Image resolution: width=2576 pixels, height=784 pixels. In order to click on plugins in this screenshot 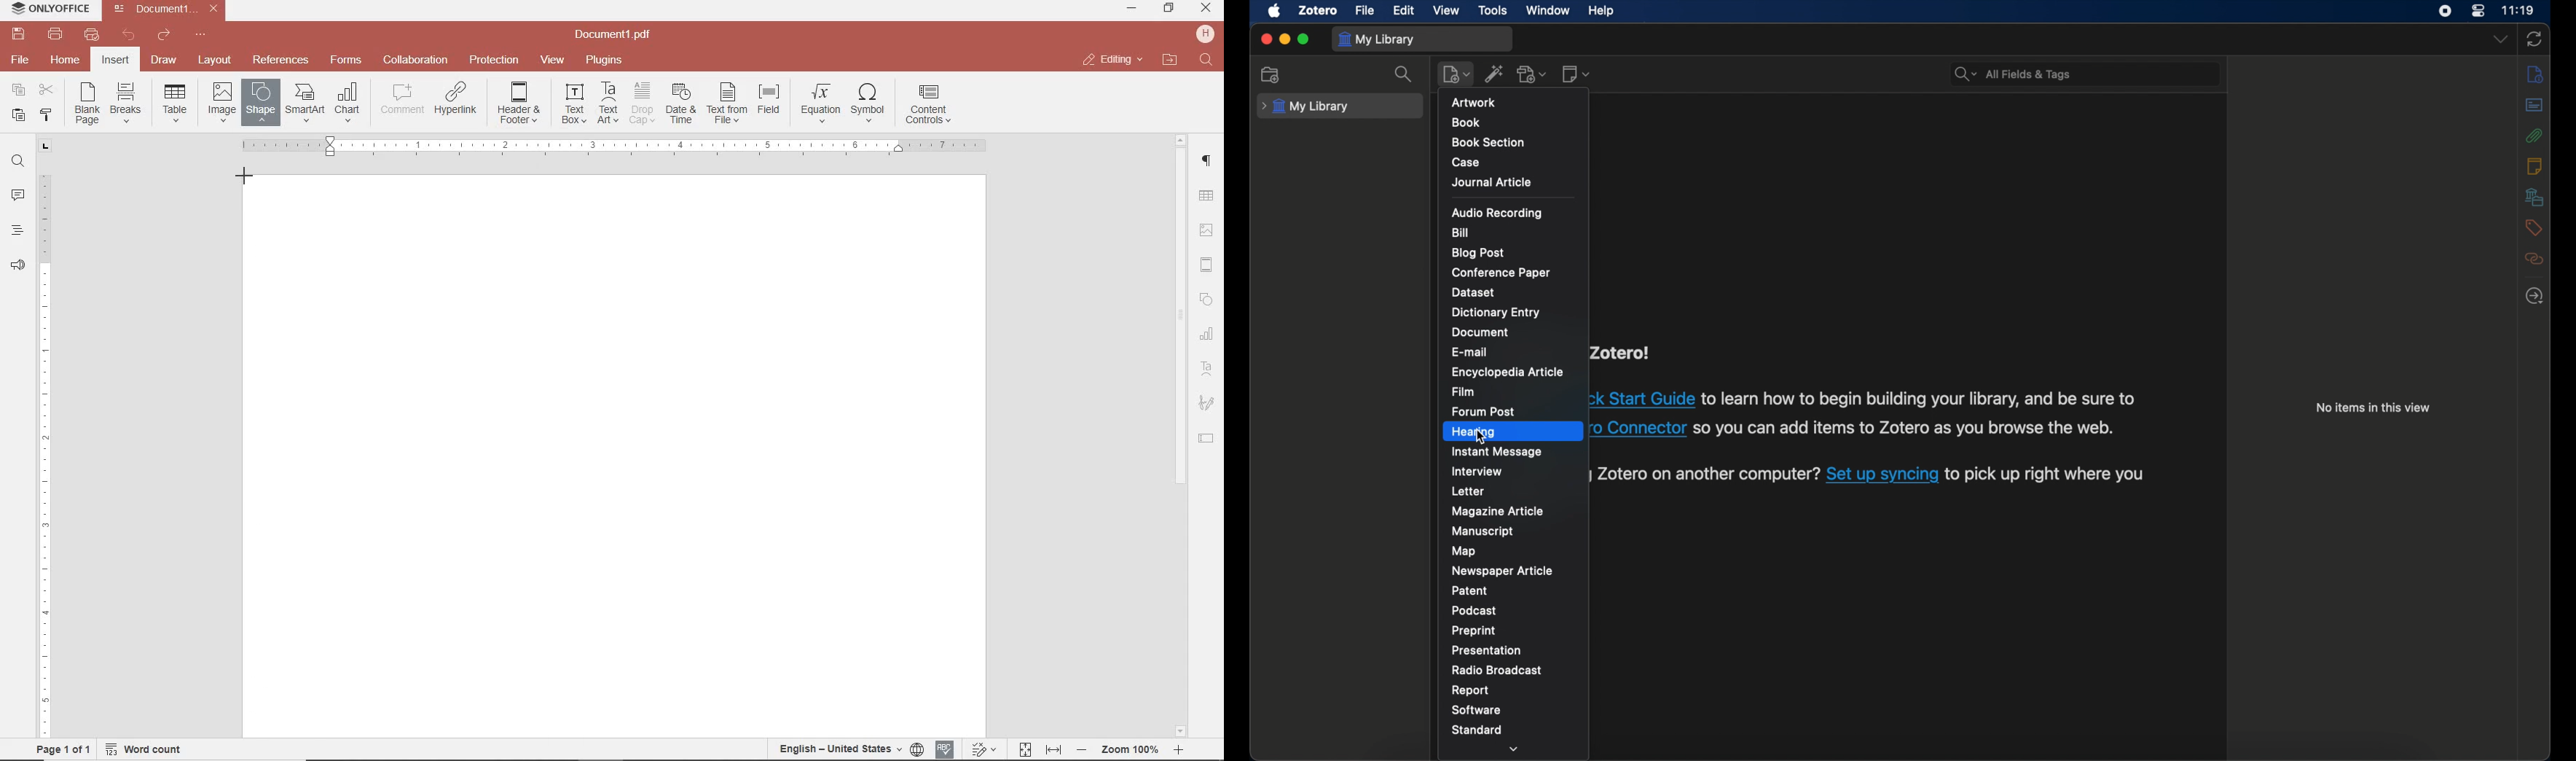, I will do `click(607, 61)`.